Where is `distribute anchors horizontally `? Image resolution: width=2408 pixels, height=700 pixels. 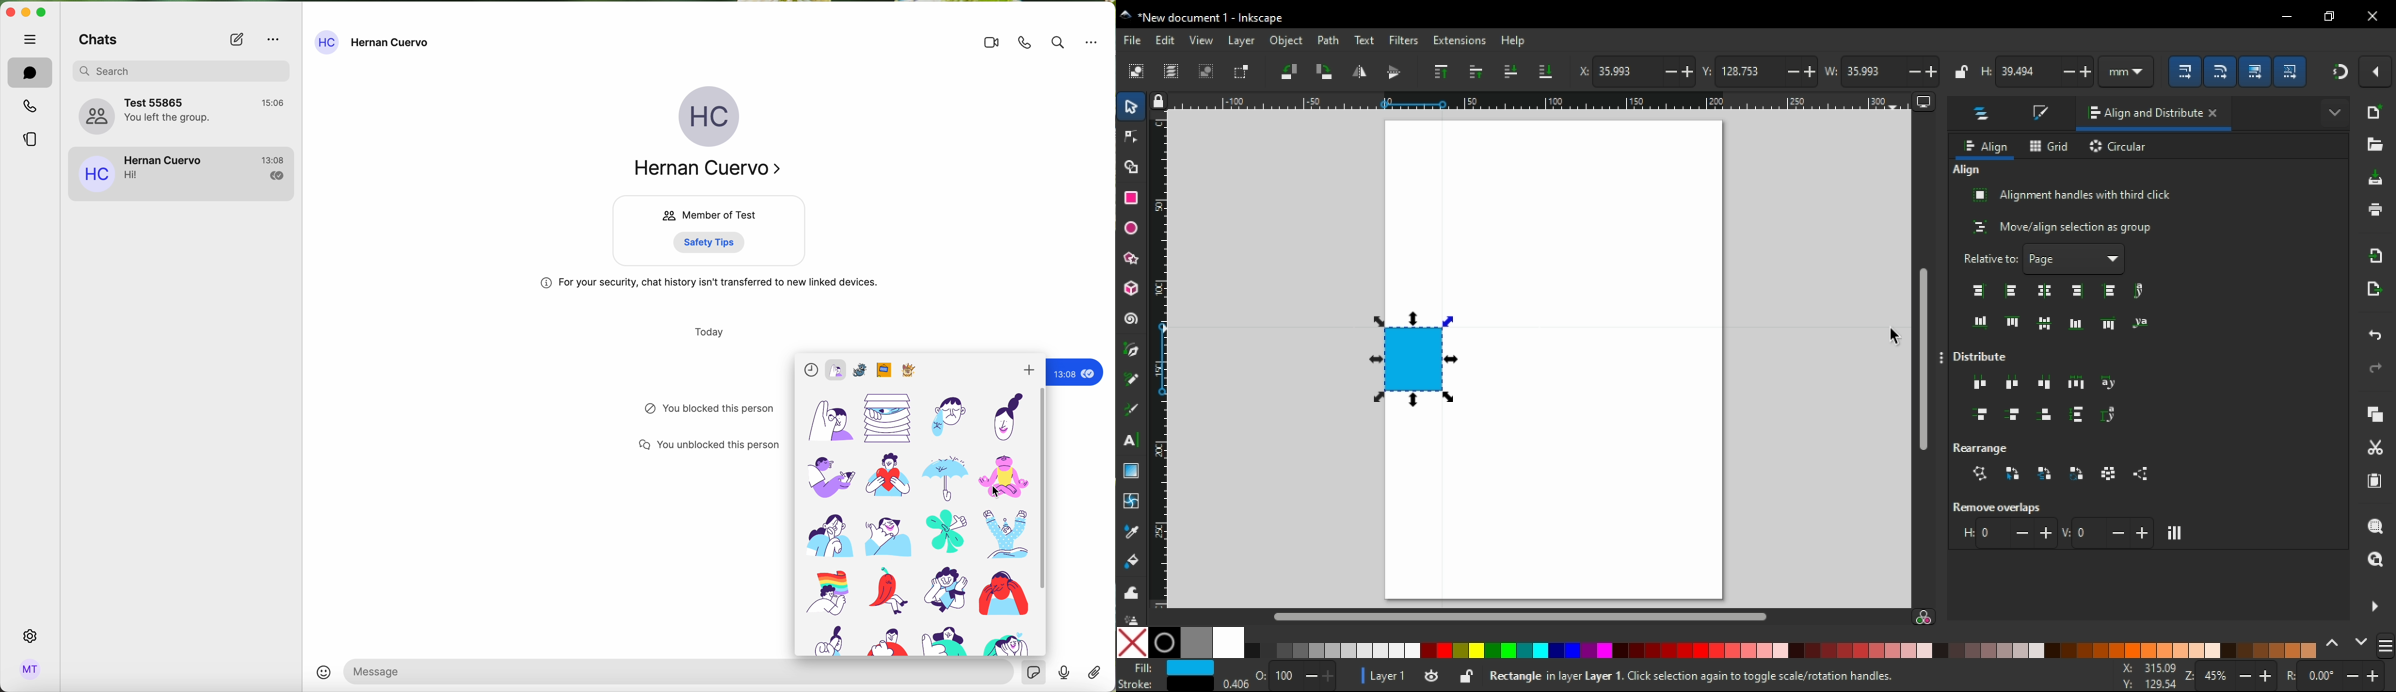 distribute anchors horizontally  is located at coordinates (2111, 383).